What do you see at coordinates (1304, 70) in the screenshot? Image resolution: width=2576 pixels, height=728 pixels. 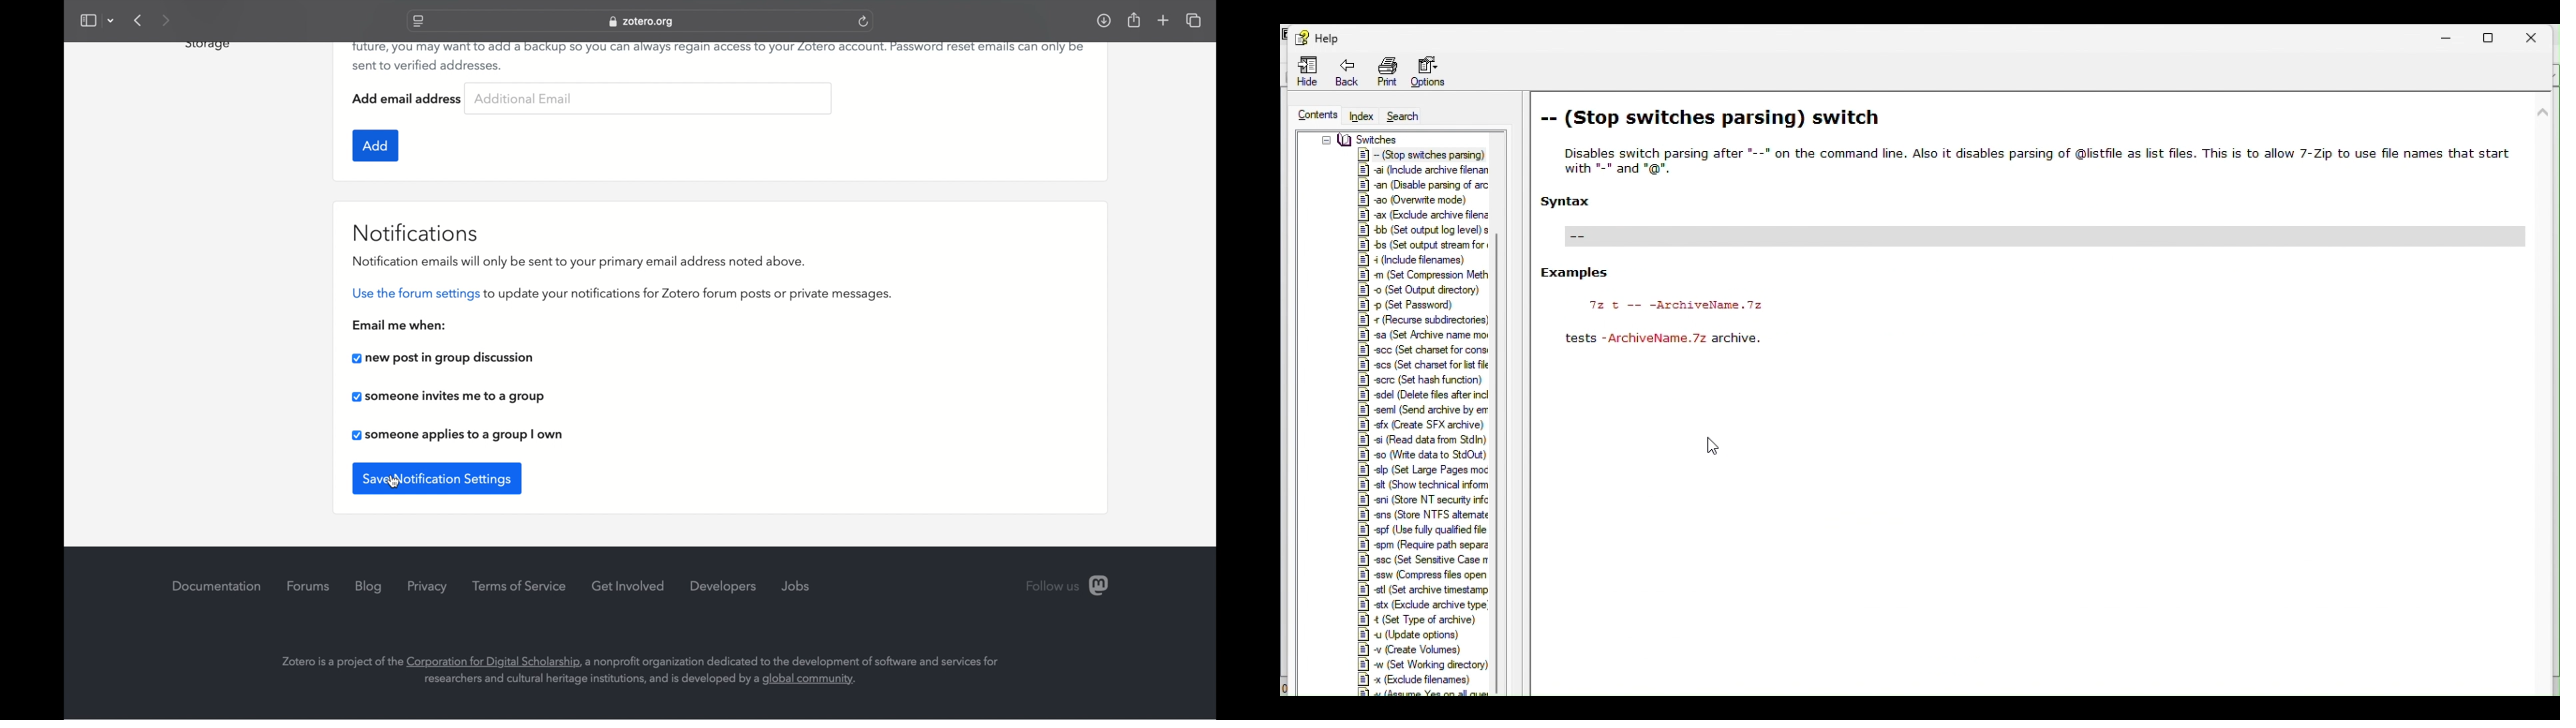 I see `Hide` at bounding box center [1304, 70].